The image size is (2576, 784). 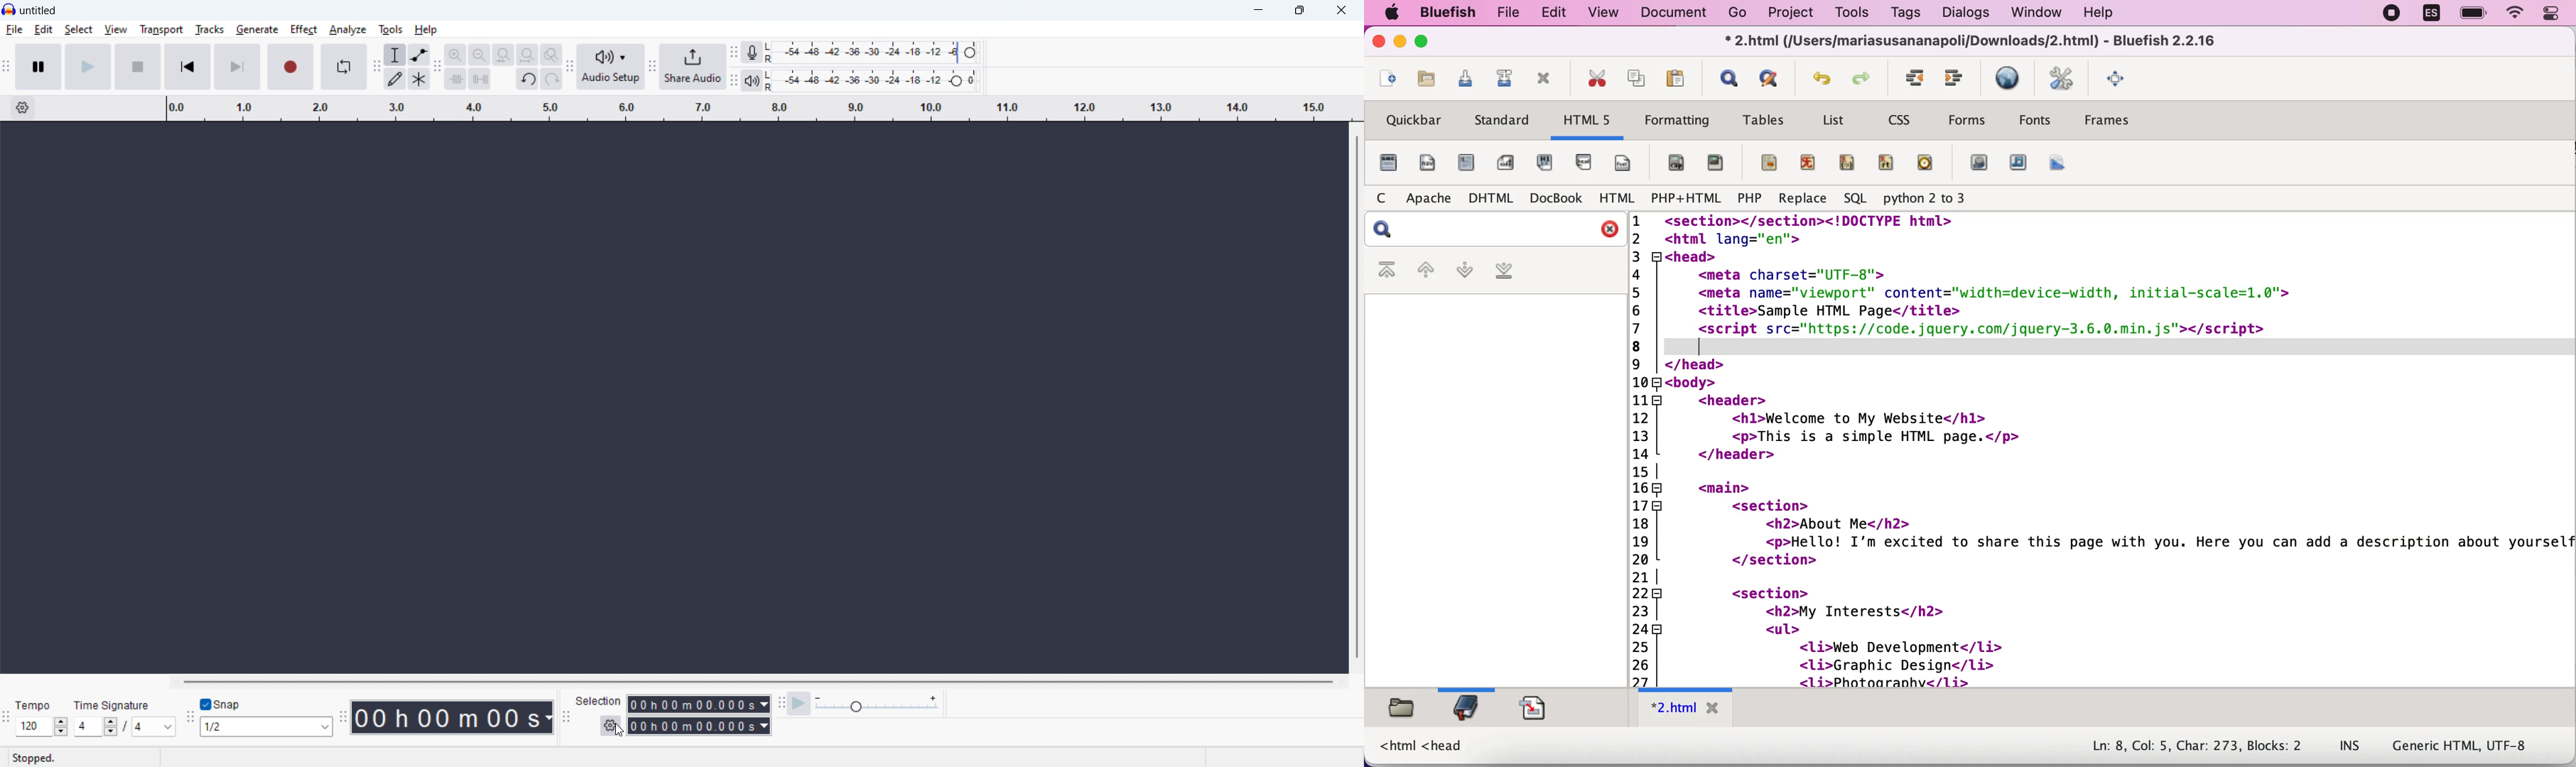 I want to click on undo, so click(x=527, y=80).